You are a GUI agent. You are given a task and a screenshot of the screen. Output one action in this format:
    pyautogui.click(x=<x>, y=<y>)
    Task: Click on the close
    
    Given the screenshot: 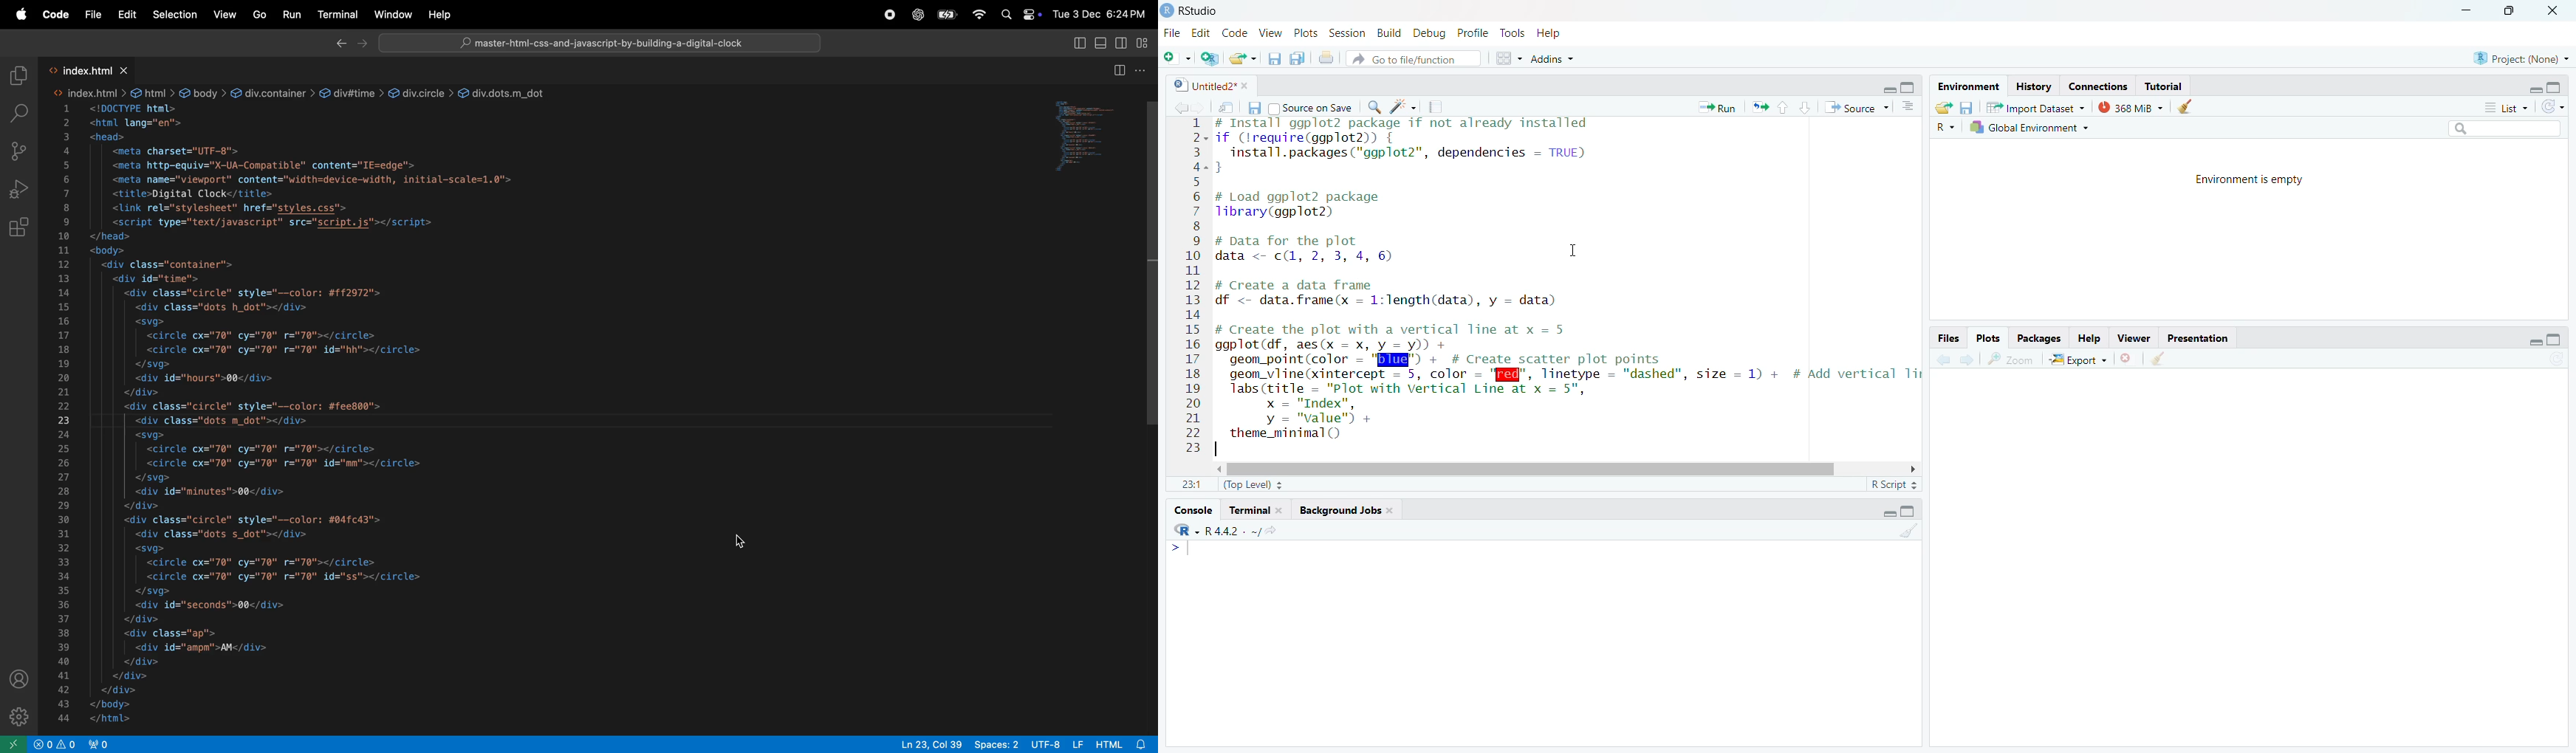 What is the action you would take?
    pyautogui.click(x=2127, y=361)
    